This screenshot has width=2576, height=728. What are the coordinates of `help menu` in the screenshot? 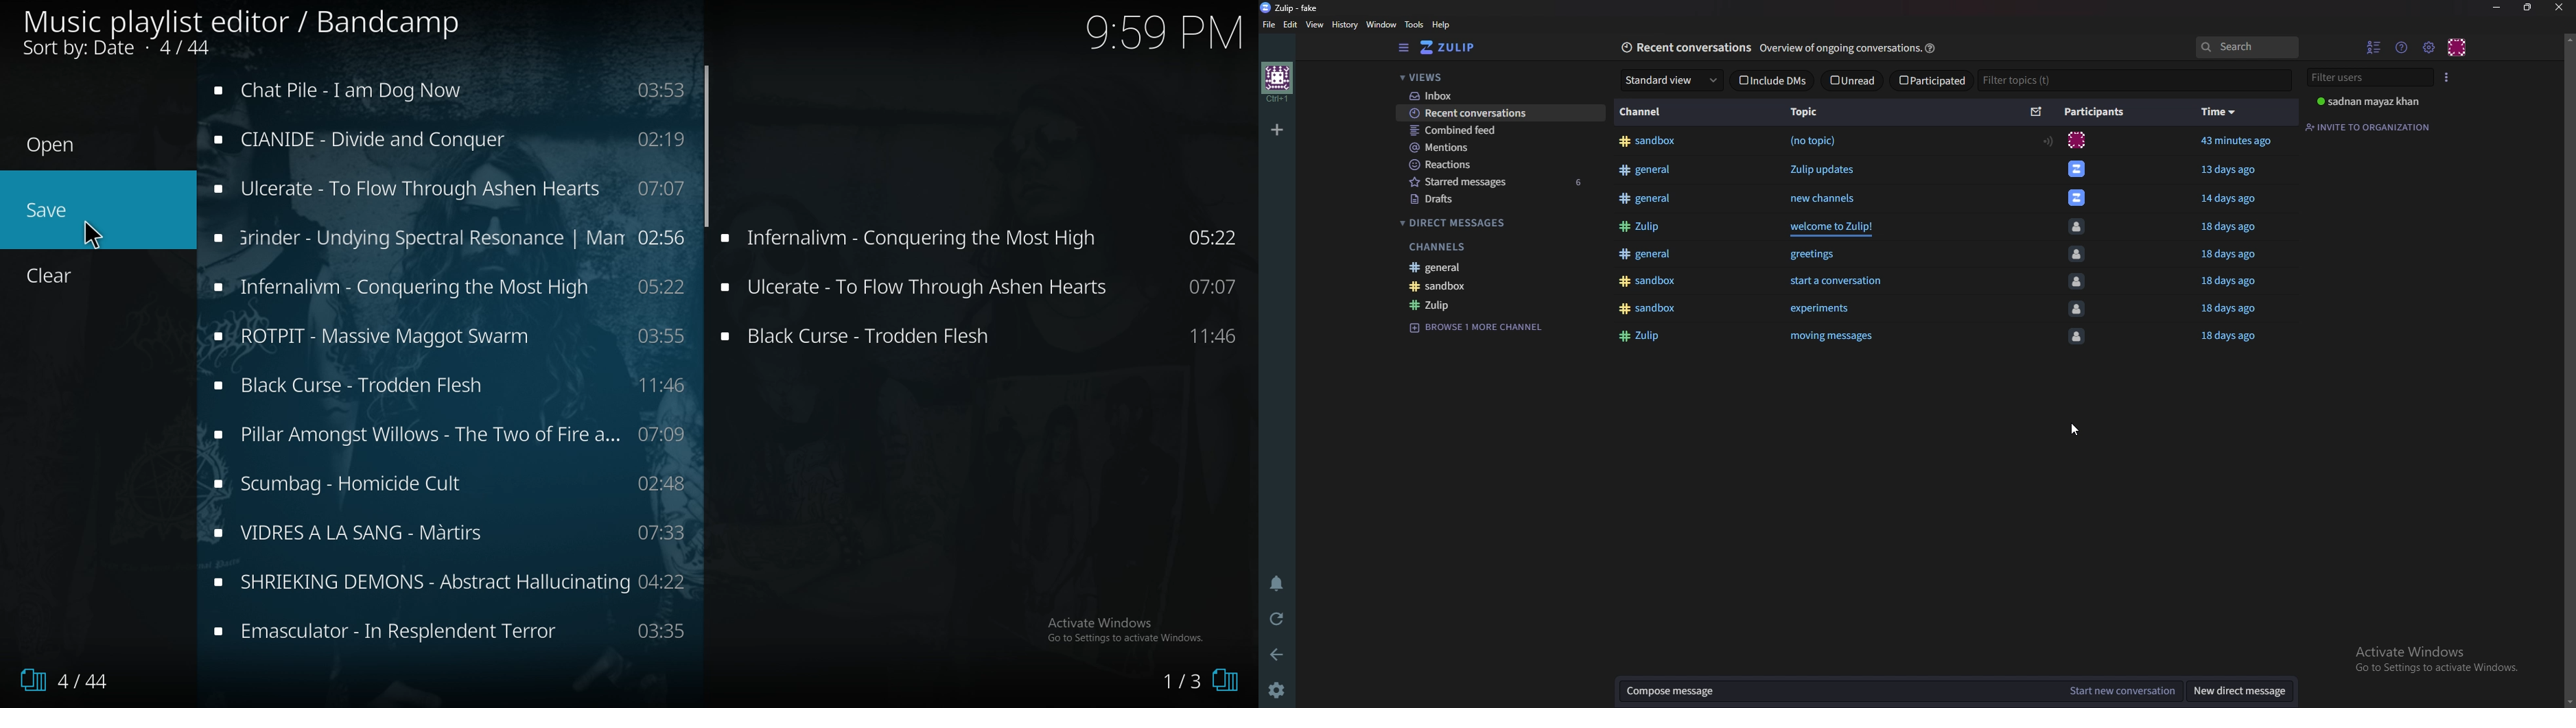 It's located at (2401, 48).